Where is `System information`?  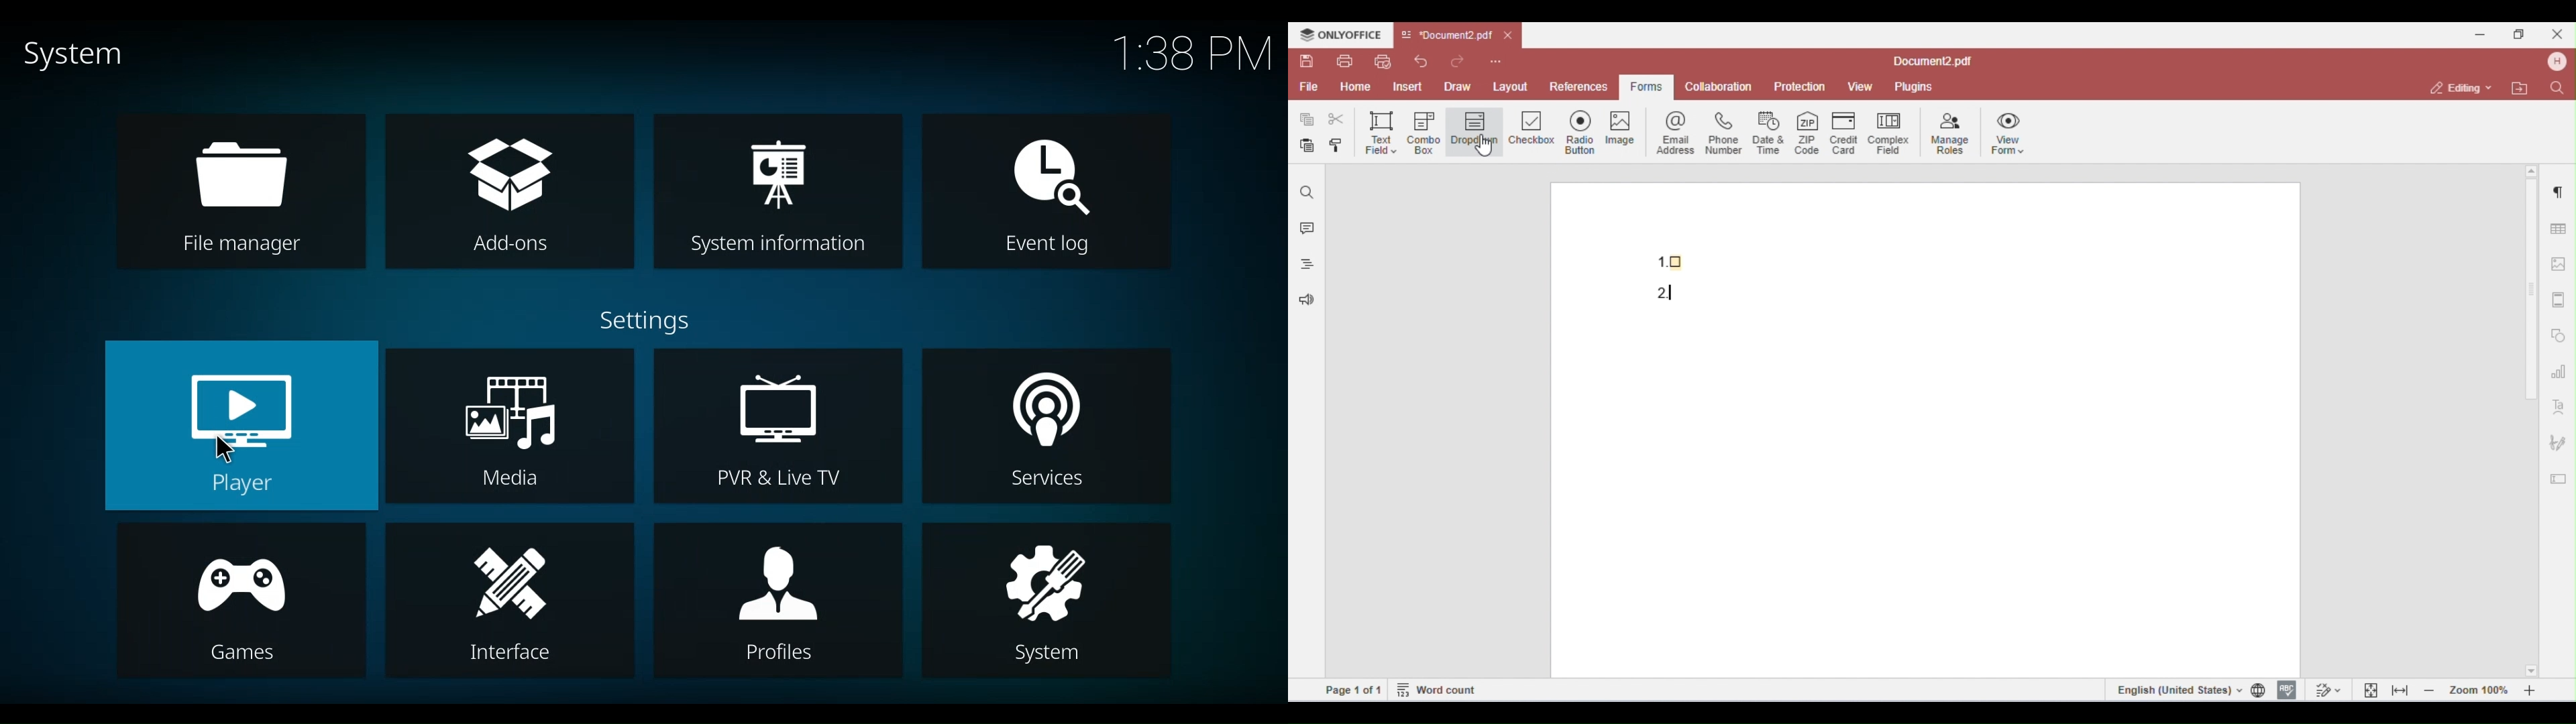 System information is located at coordinates (777, 190).